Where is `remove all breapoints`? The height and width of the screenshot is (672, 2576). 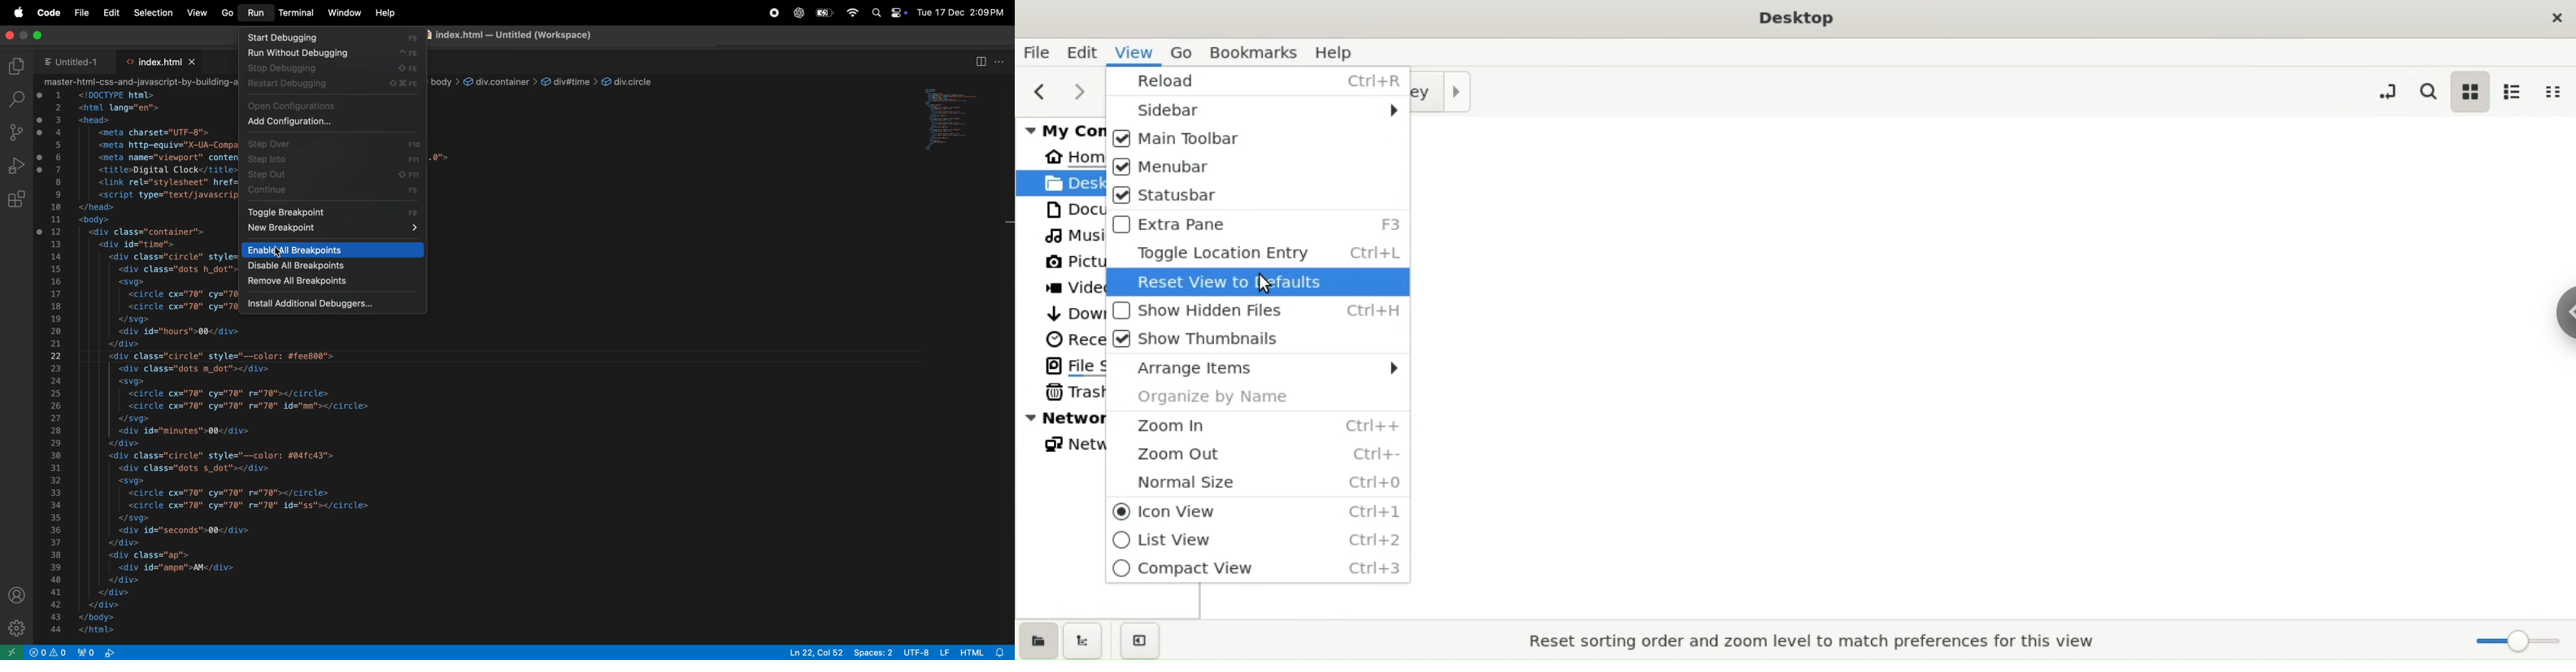
remove all breapoints is located at coordinates (335, 282).